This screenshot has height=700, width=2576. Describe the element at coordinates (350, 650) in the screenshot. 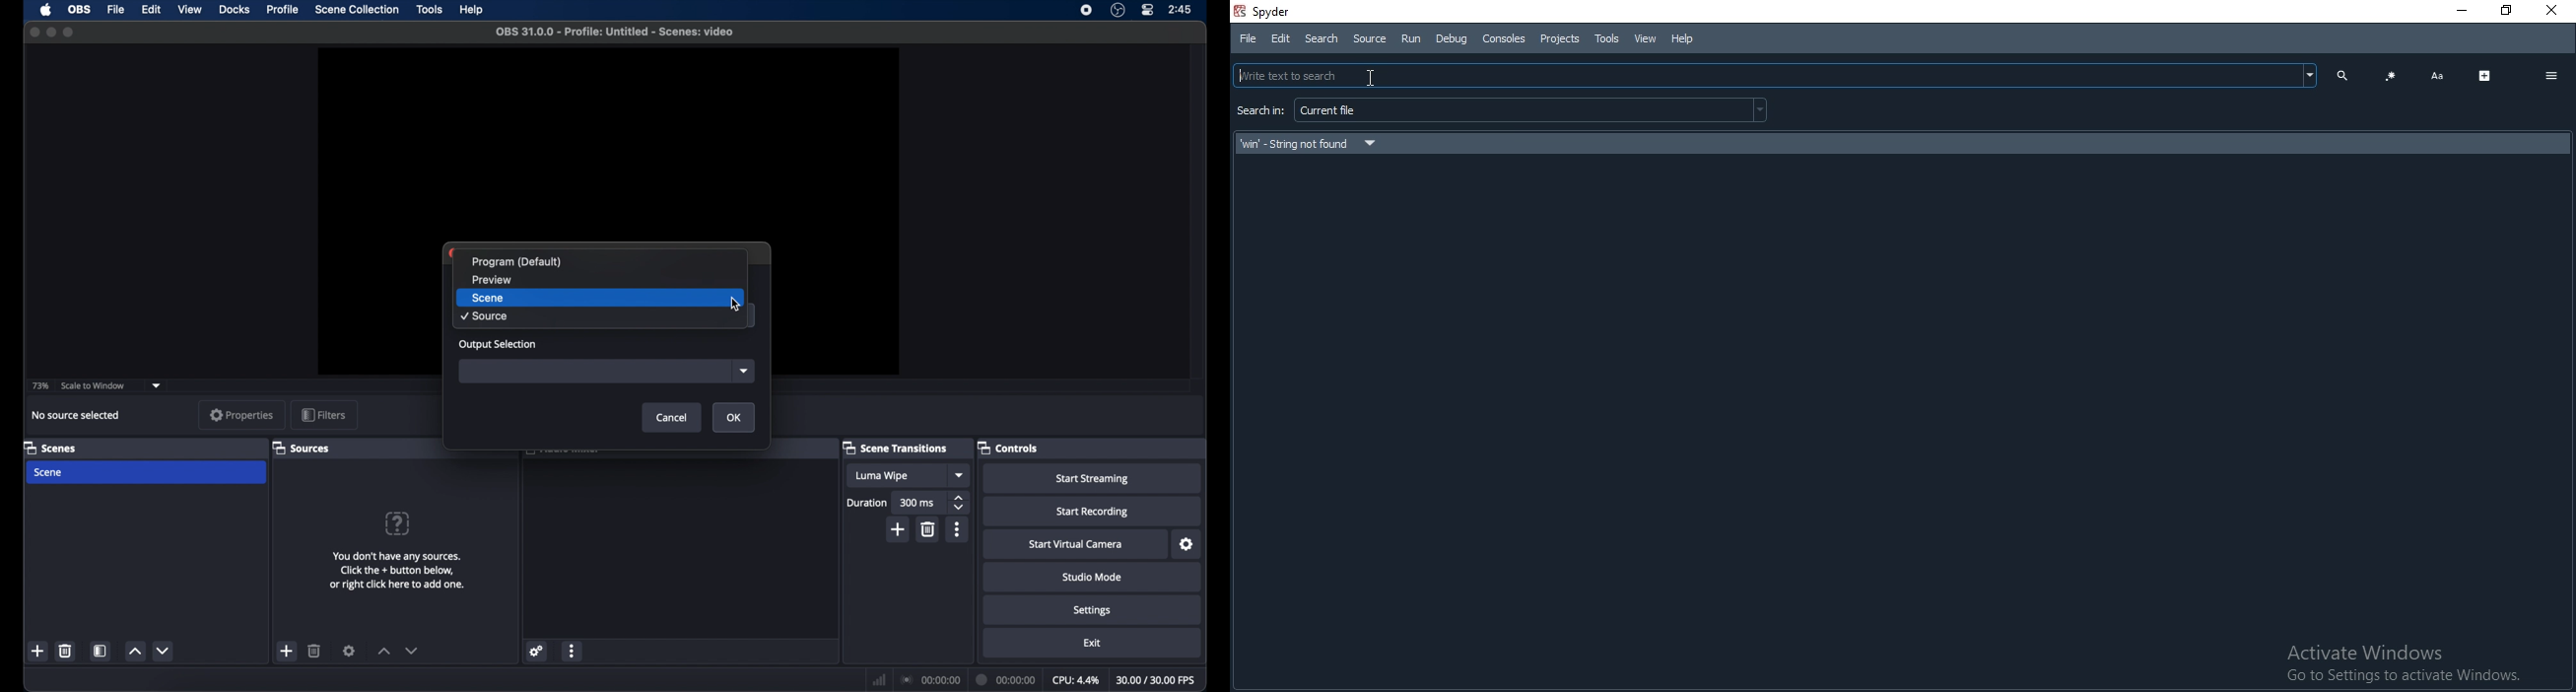

I see `settings` at that location.